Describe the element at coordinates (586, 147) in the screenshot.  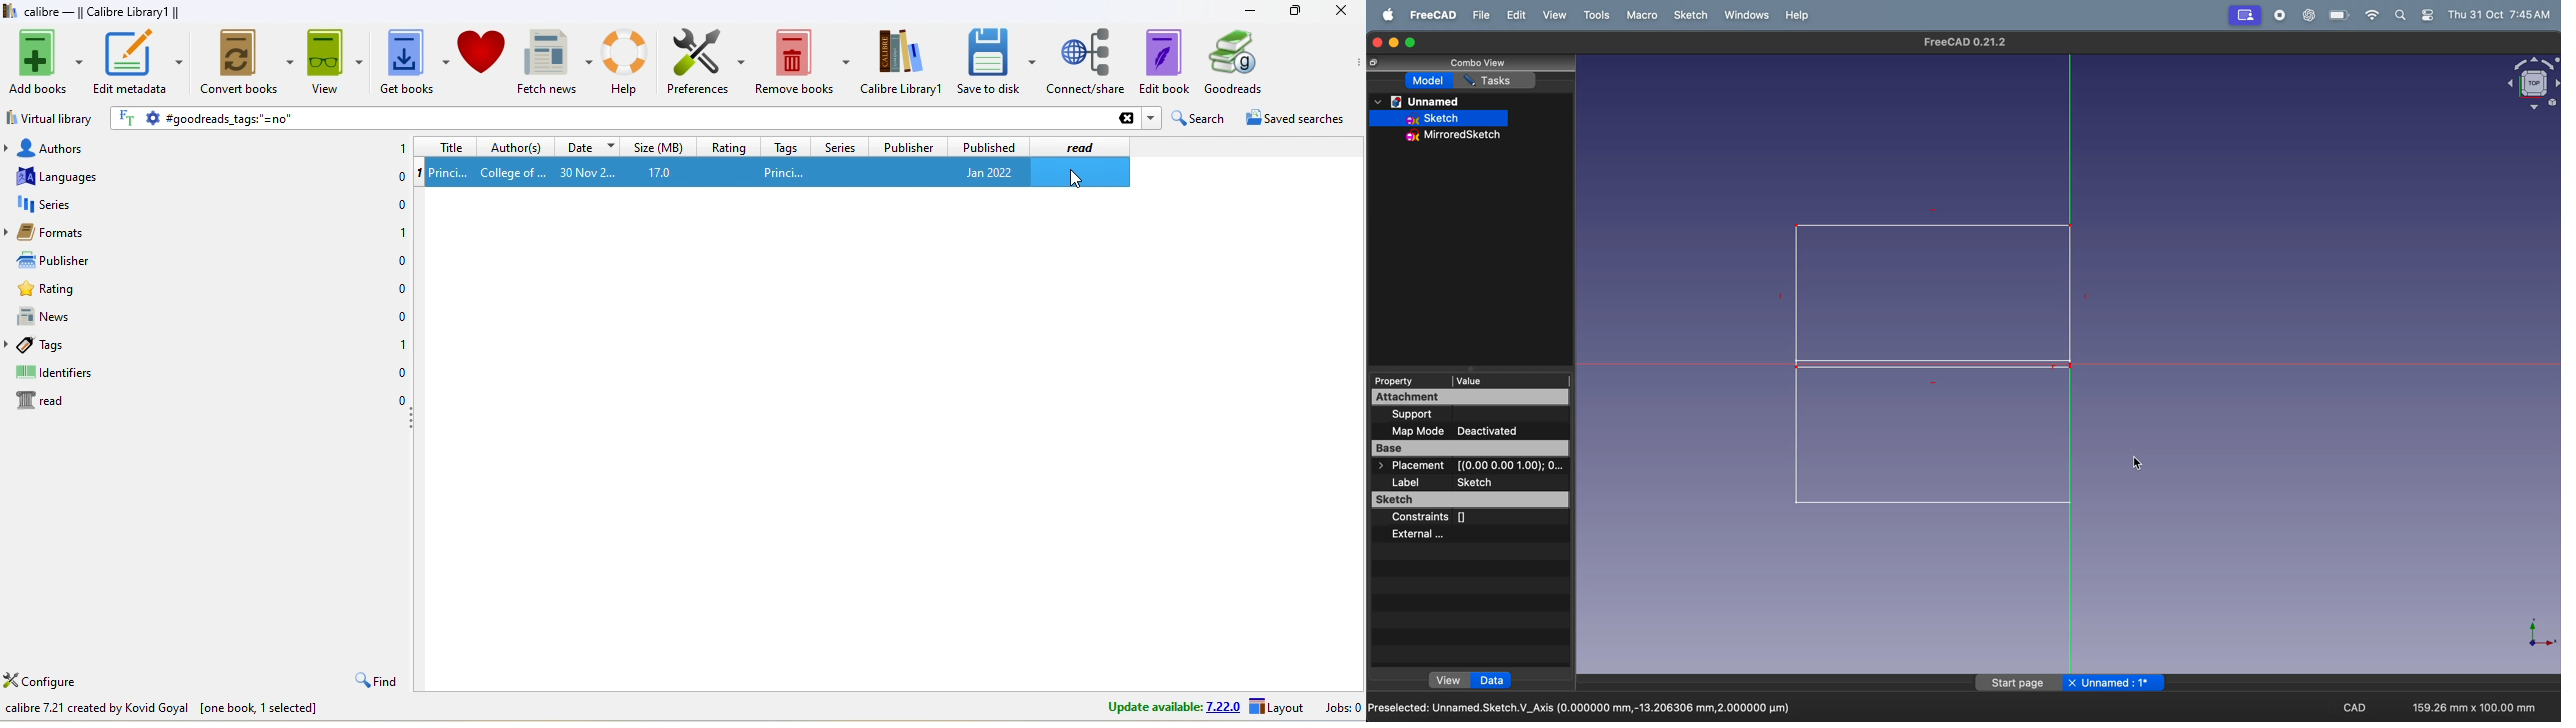
I see `date` at that location.